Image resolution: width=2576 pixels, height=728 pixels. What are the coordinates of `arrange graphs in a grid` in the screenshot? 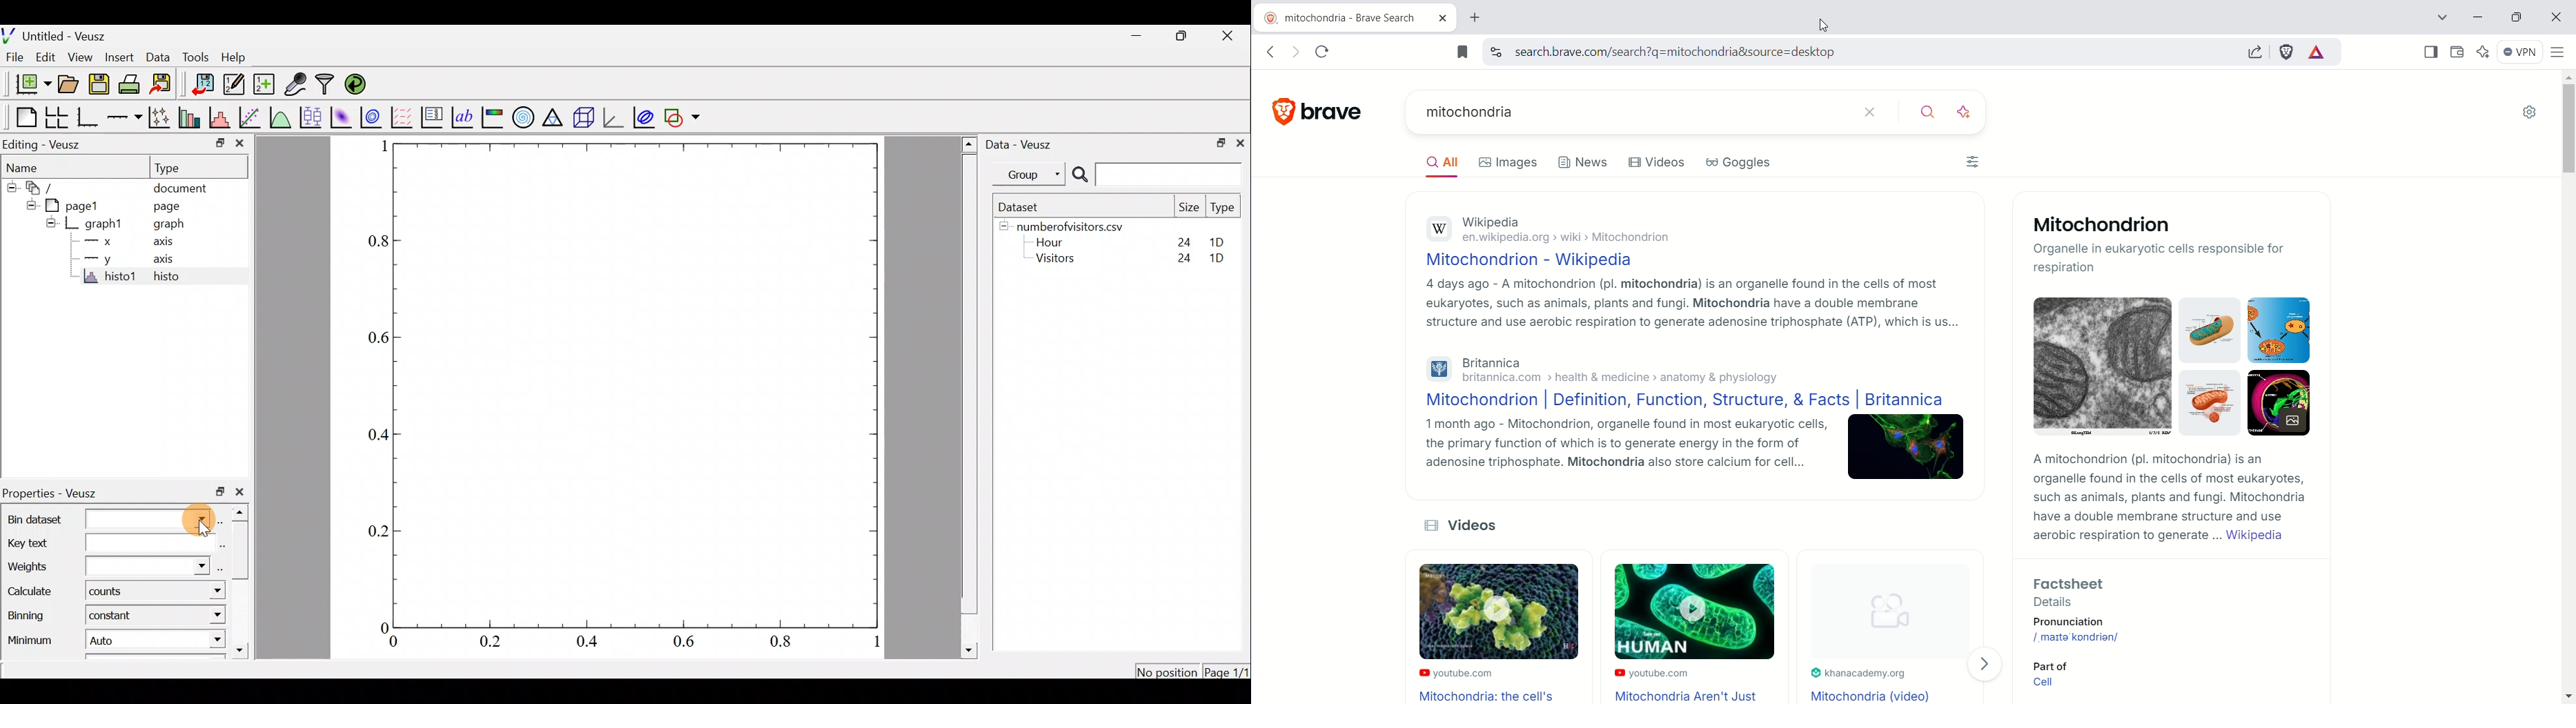 It's located at (56, 117).